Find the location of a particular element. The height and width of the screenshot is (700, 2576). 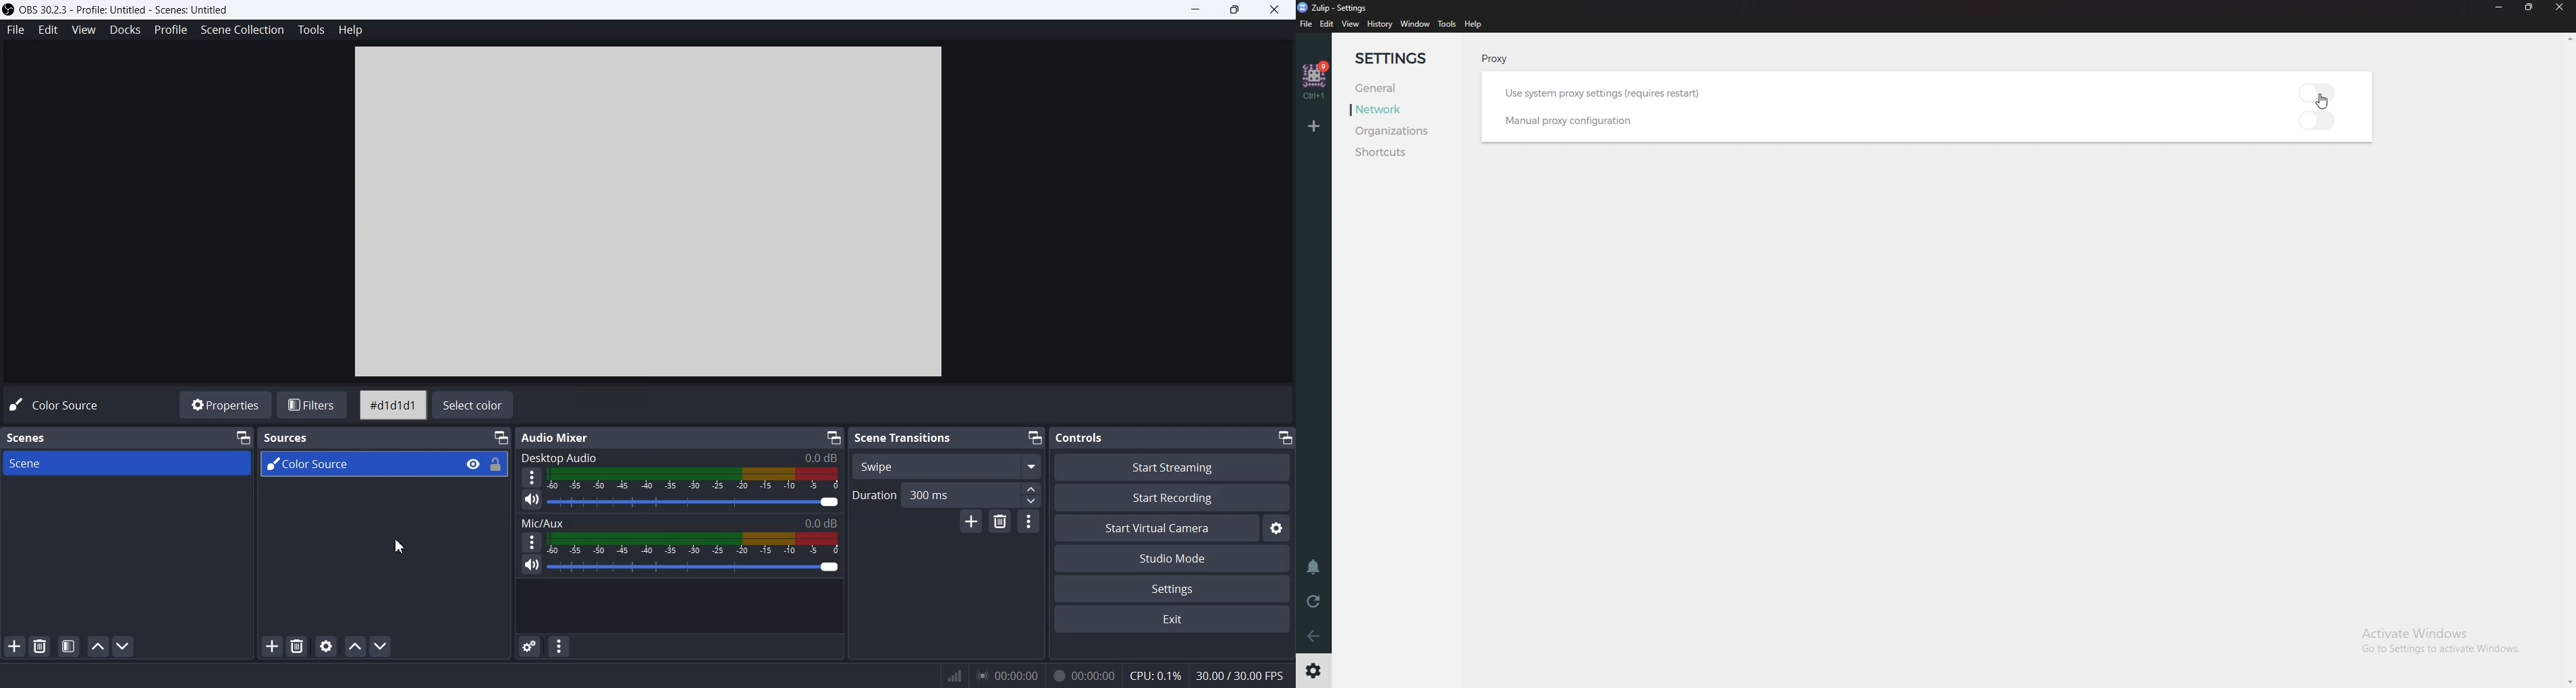

Tools is located at coordinates (312, 29).